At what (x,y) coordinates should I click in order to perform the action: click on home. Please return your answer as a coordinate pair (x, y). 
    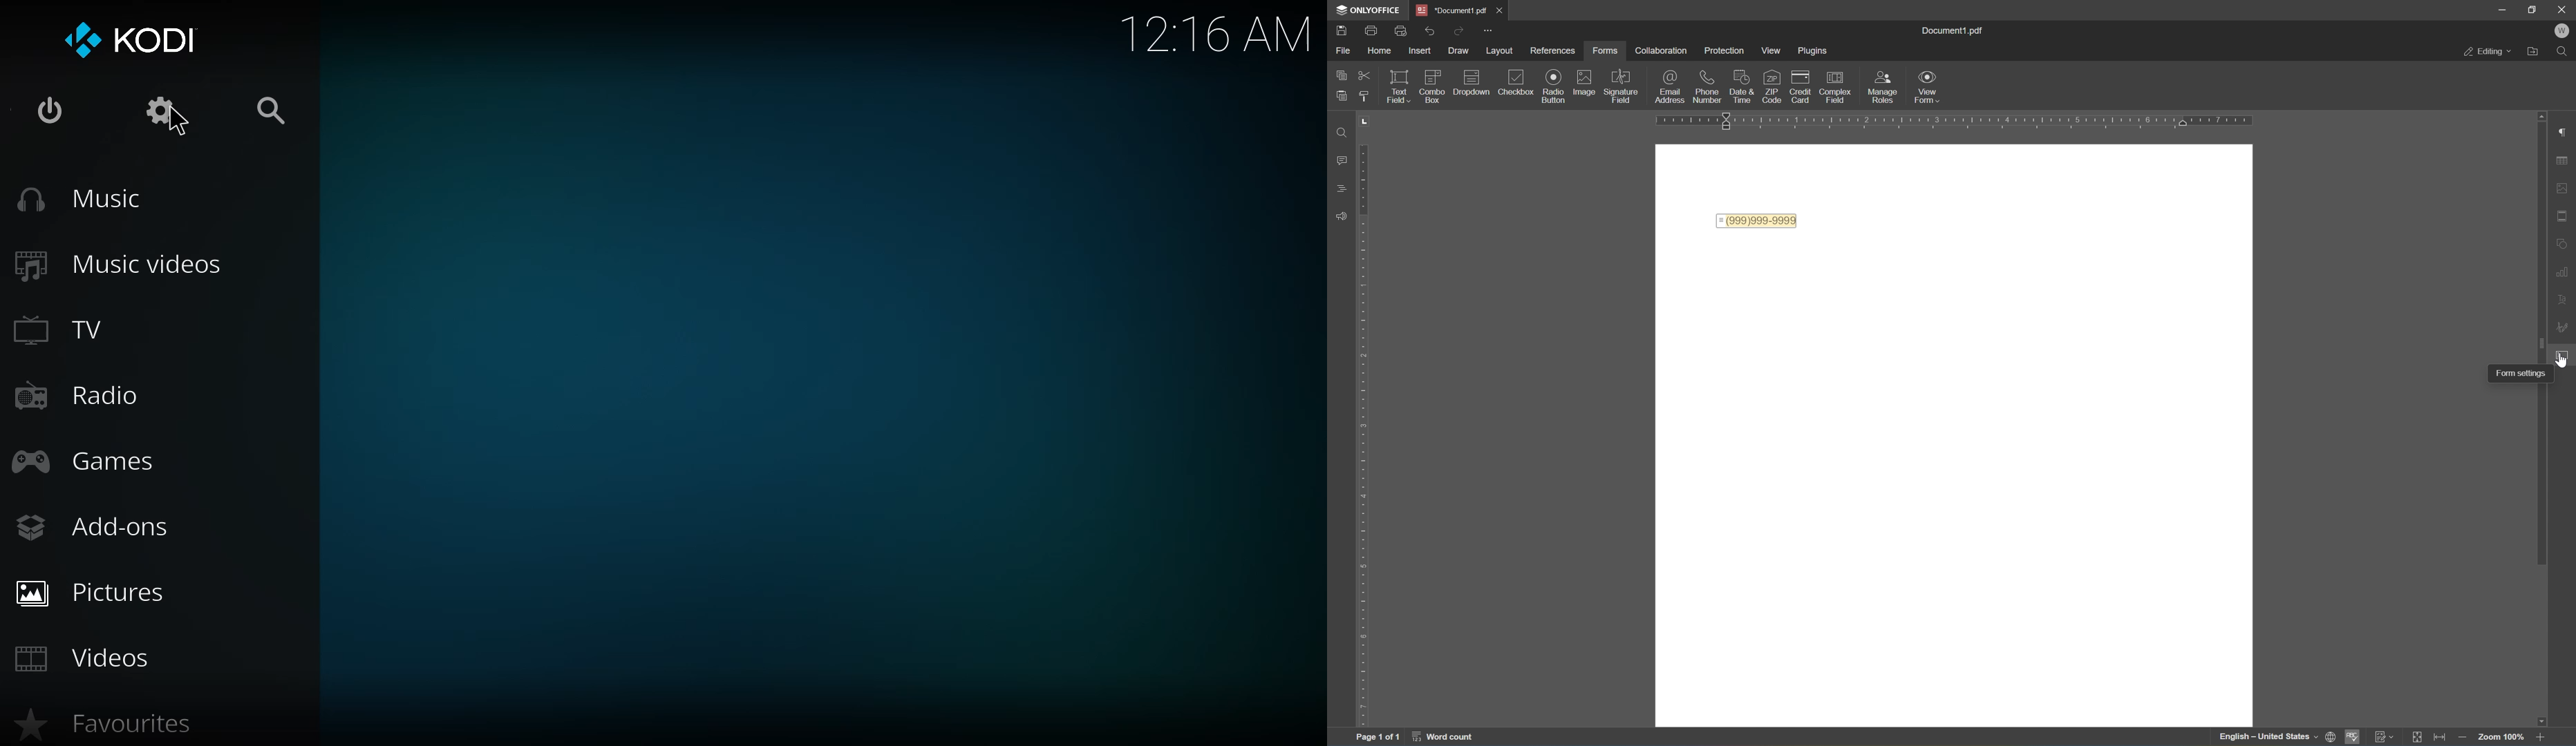
    Looking at the image, I should click on (1378, 53).